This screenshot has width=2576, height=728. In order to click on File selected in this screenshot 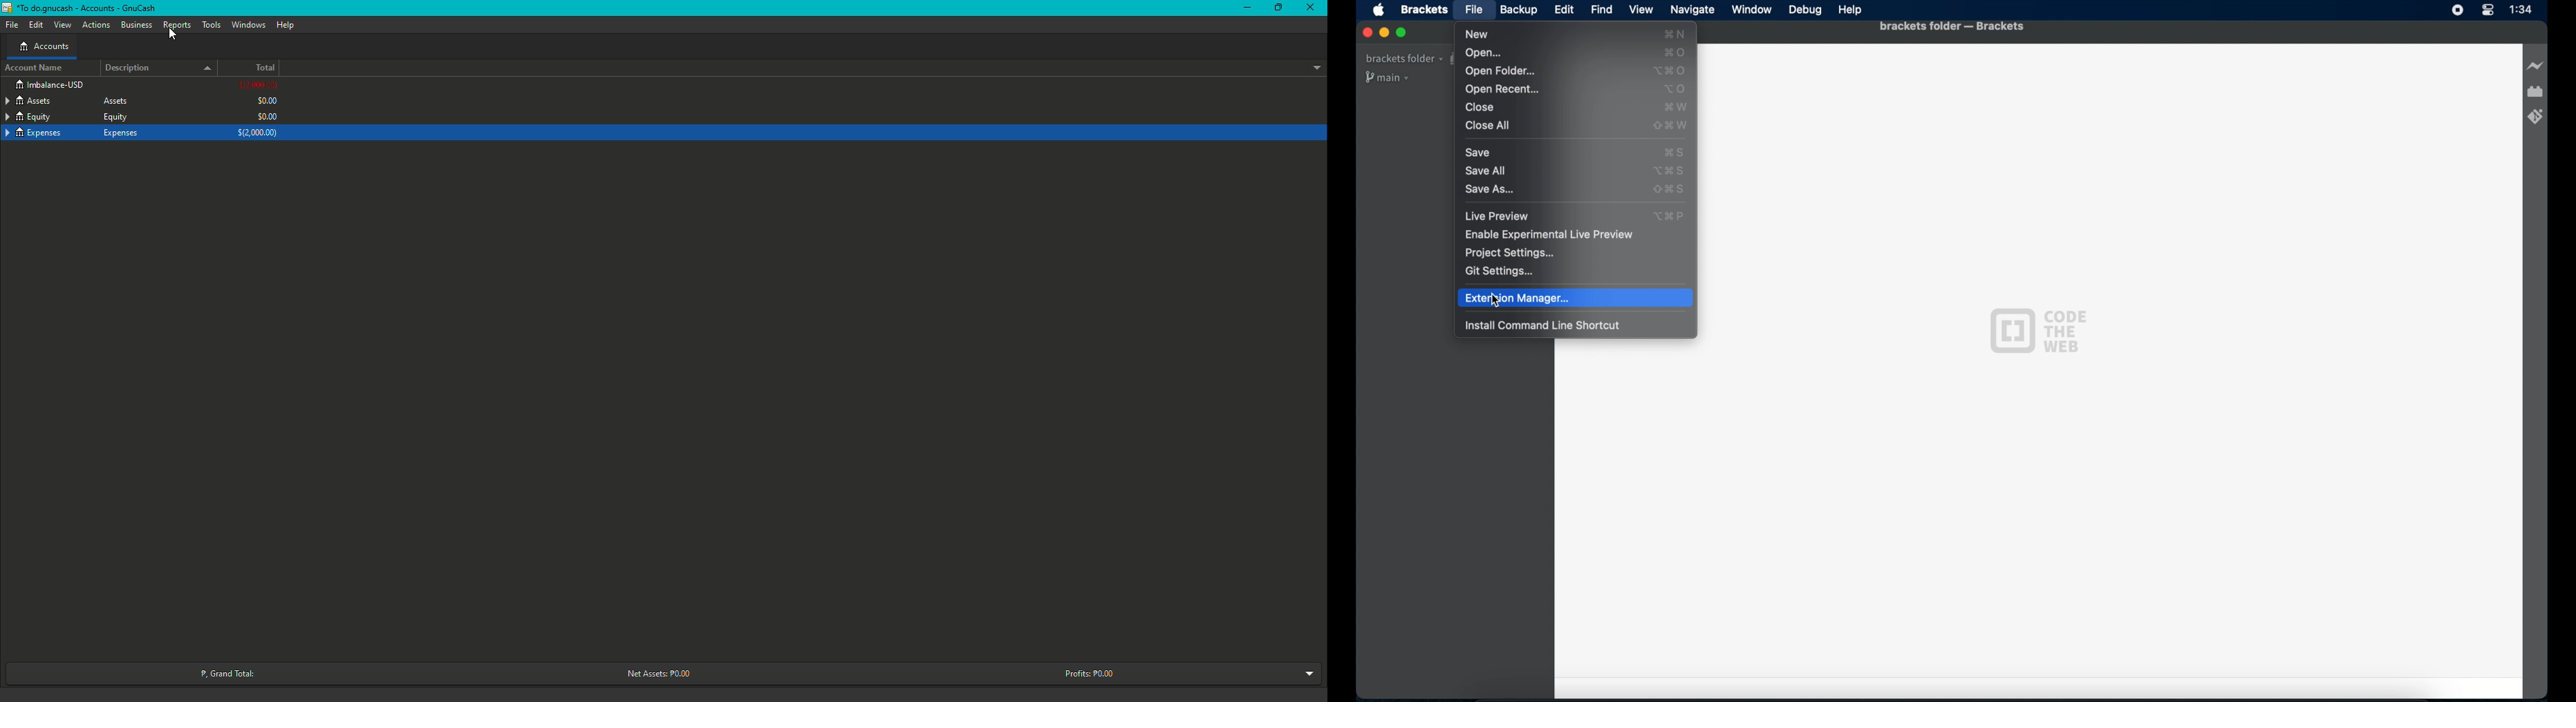, I will do `click(1476, 11)`.